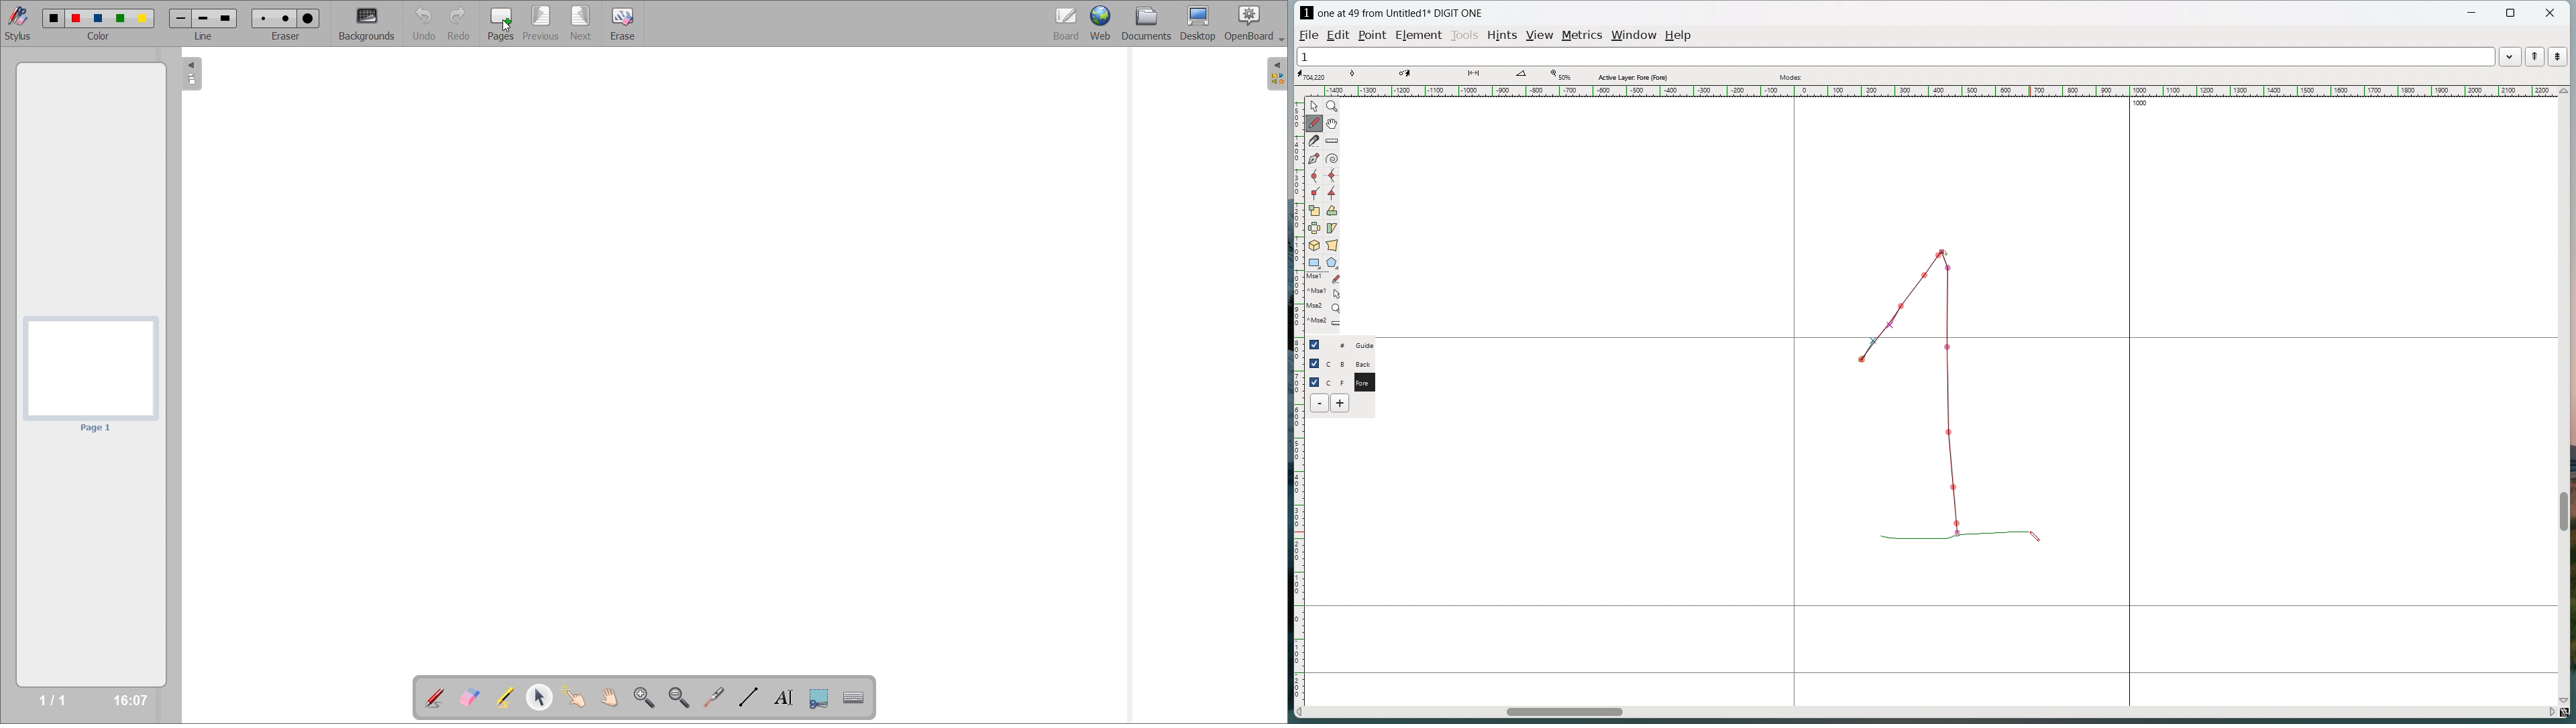 The height and width of the screenshot is (728, 2576). Describe the element at coordinates (286, 24) in the screenshot. I see `eraser` at that location.